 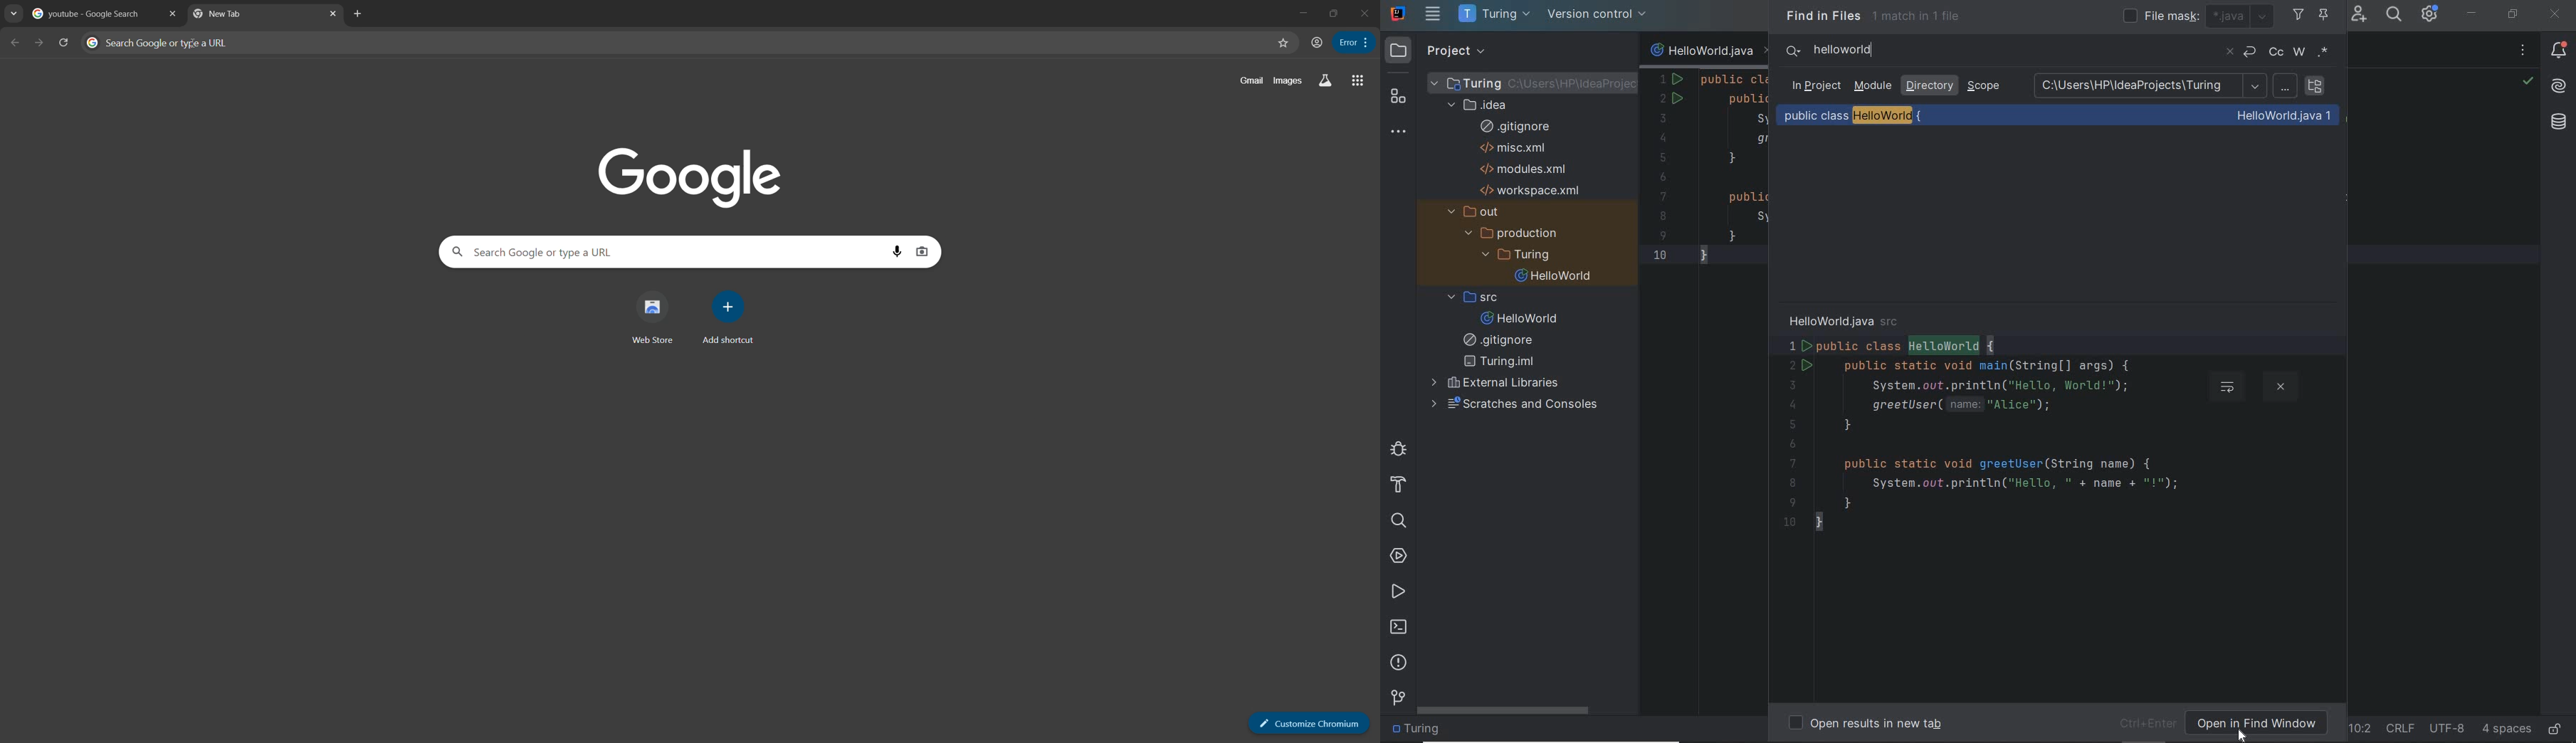 I want to click on file name, so click(x=1555, y=278).